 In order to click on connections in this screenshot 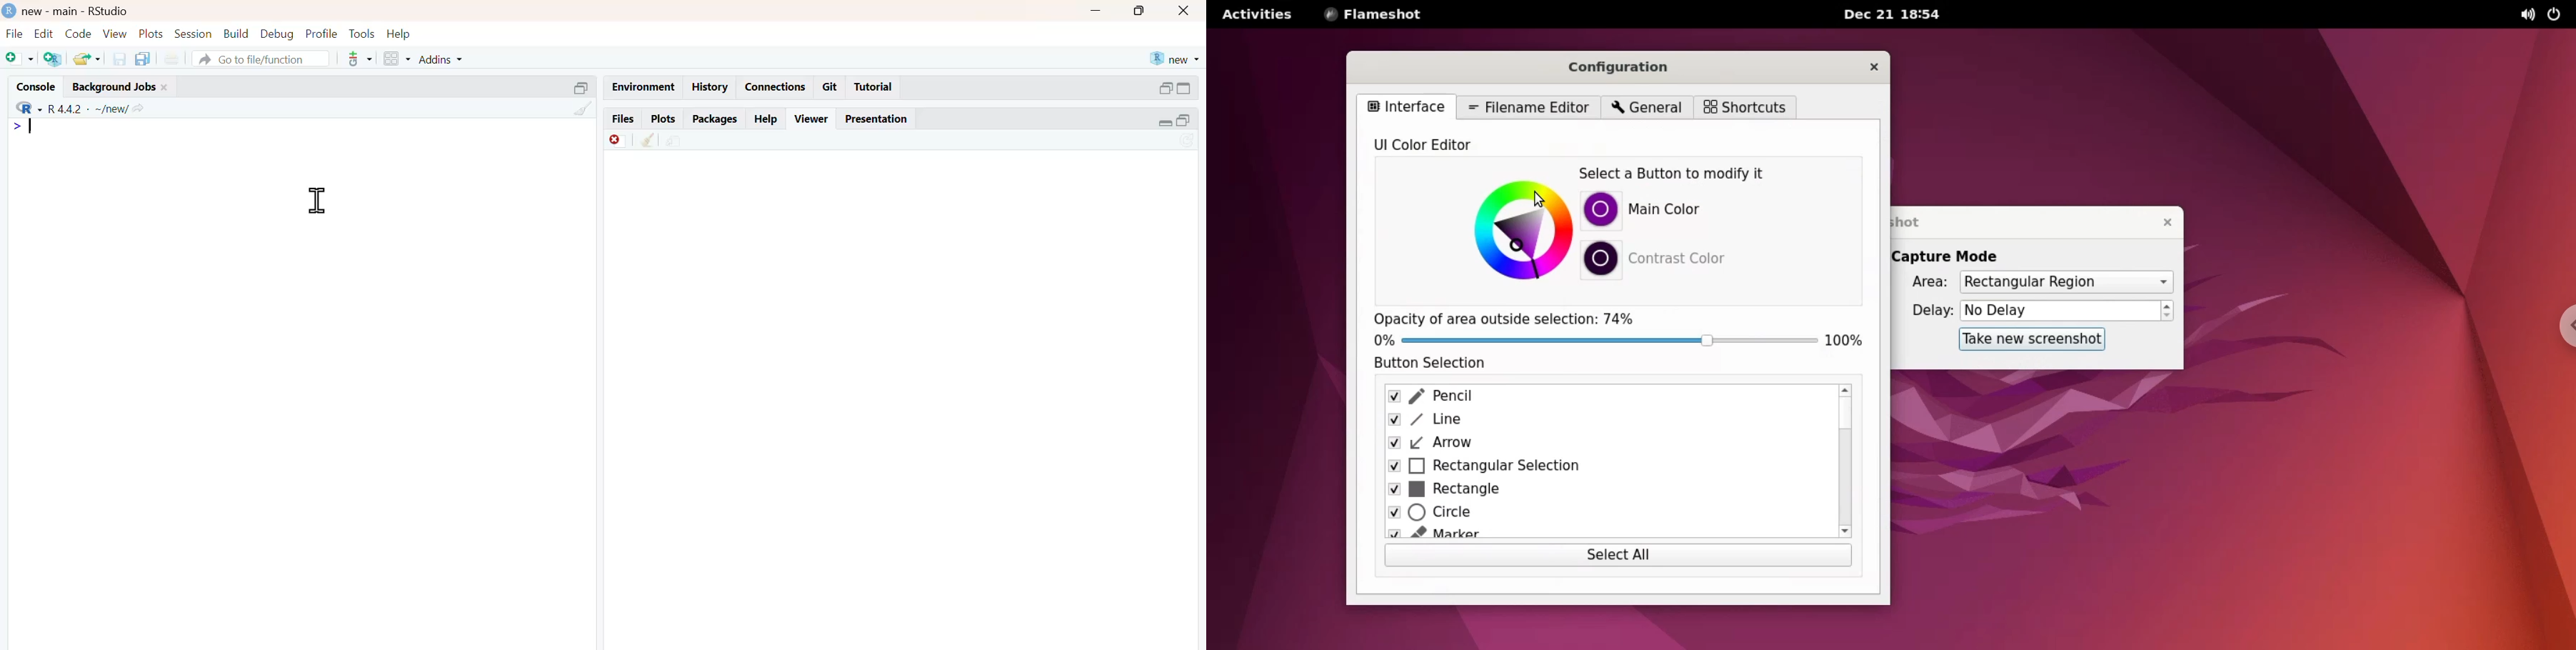, I will do `click(776, 87)`.